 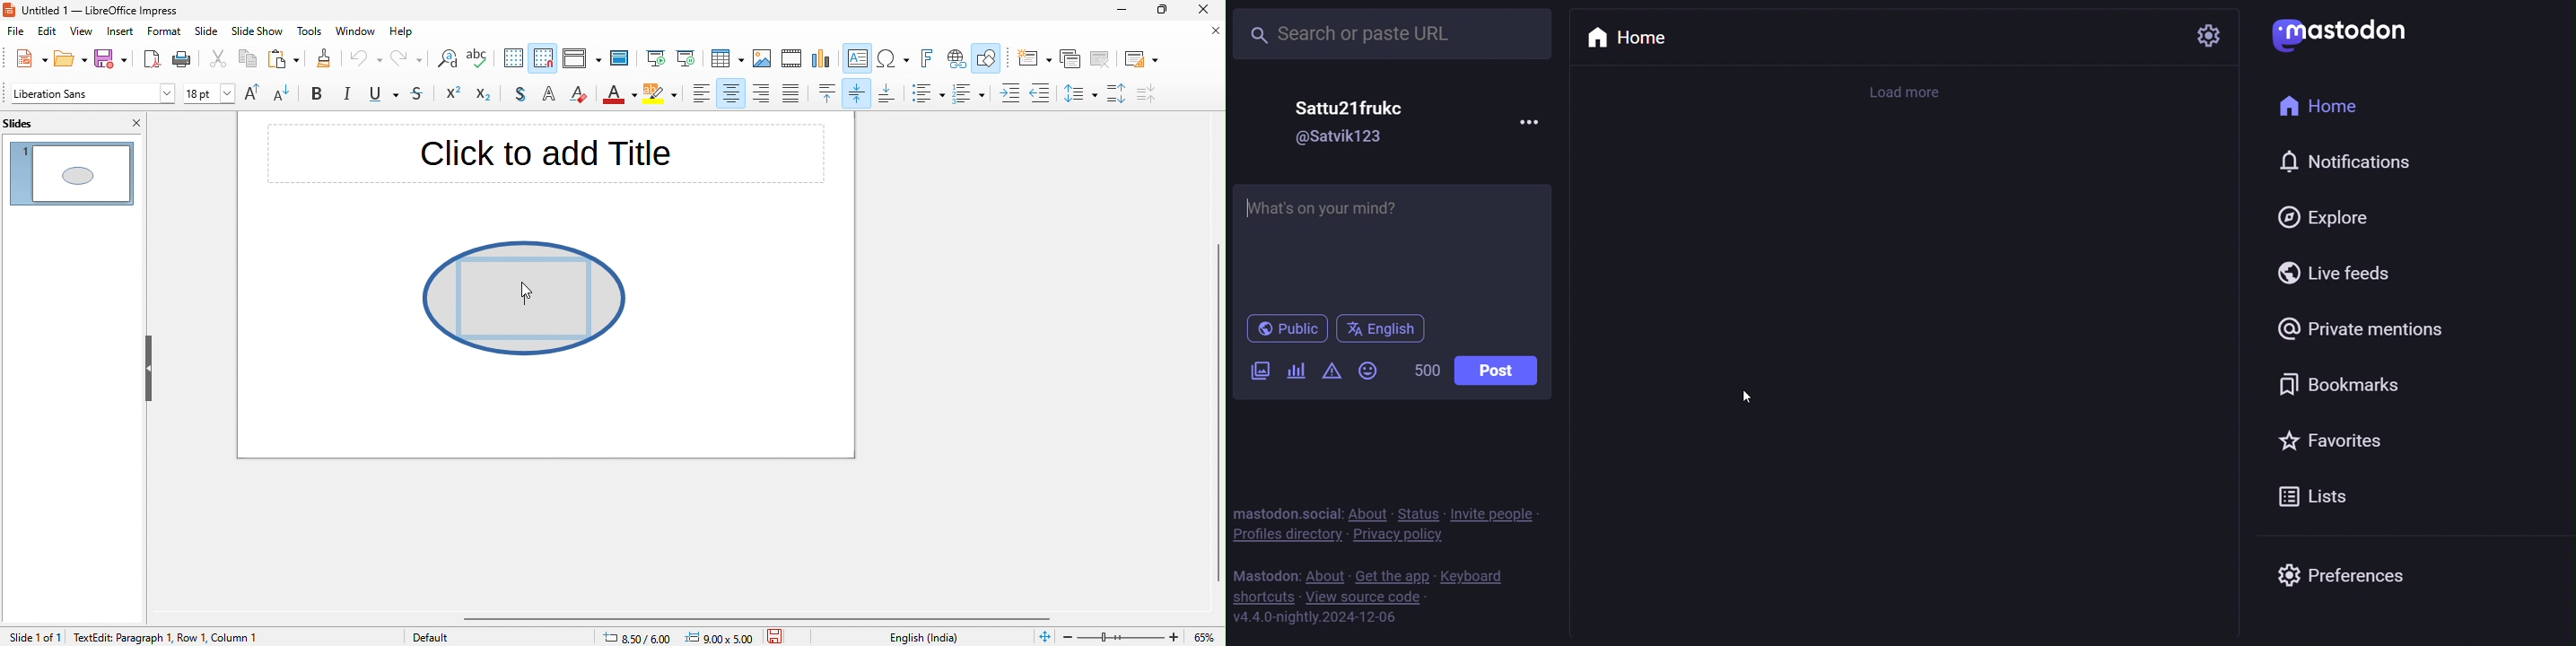 What do you see at coordinates (2324, 217) in the screenshot?
I see `explore` at bounding box center [2324, 217].